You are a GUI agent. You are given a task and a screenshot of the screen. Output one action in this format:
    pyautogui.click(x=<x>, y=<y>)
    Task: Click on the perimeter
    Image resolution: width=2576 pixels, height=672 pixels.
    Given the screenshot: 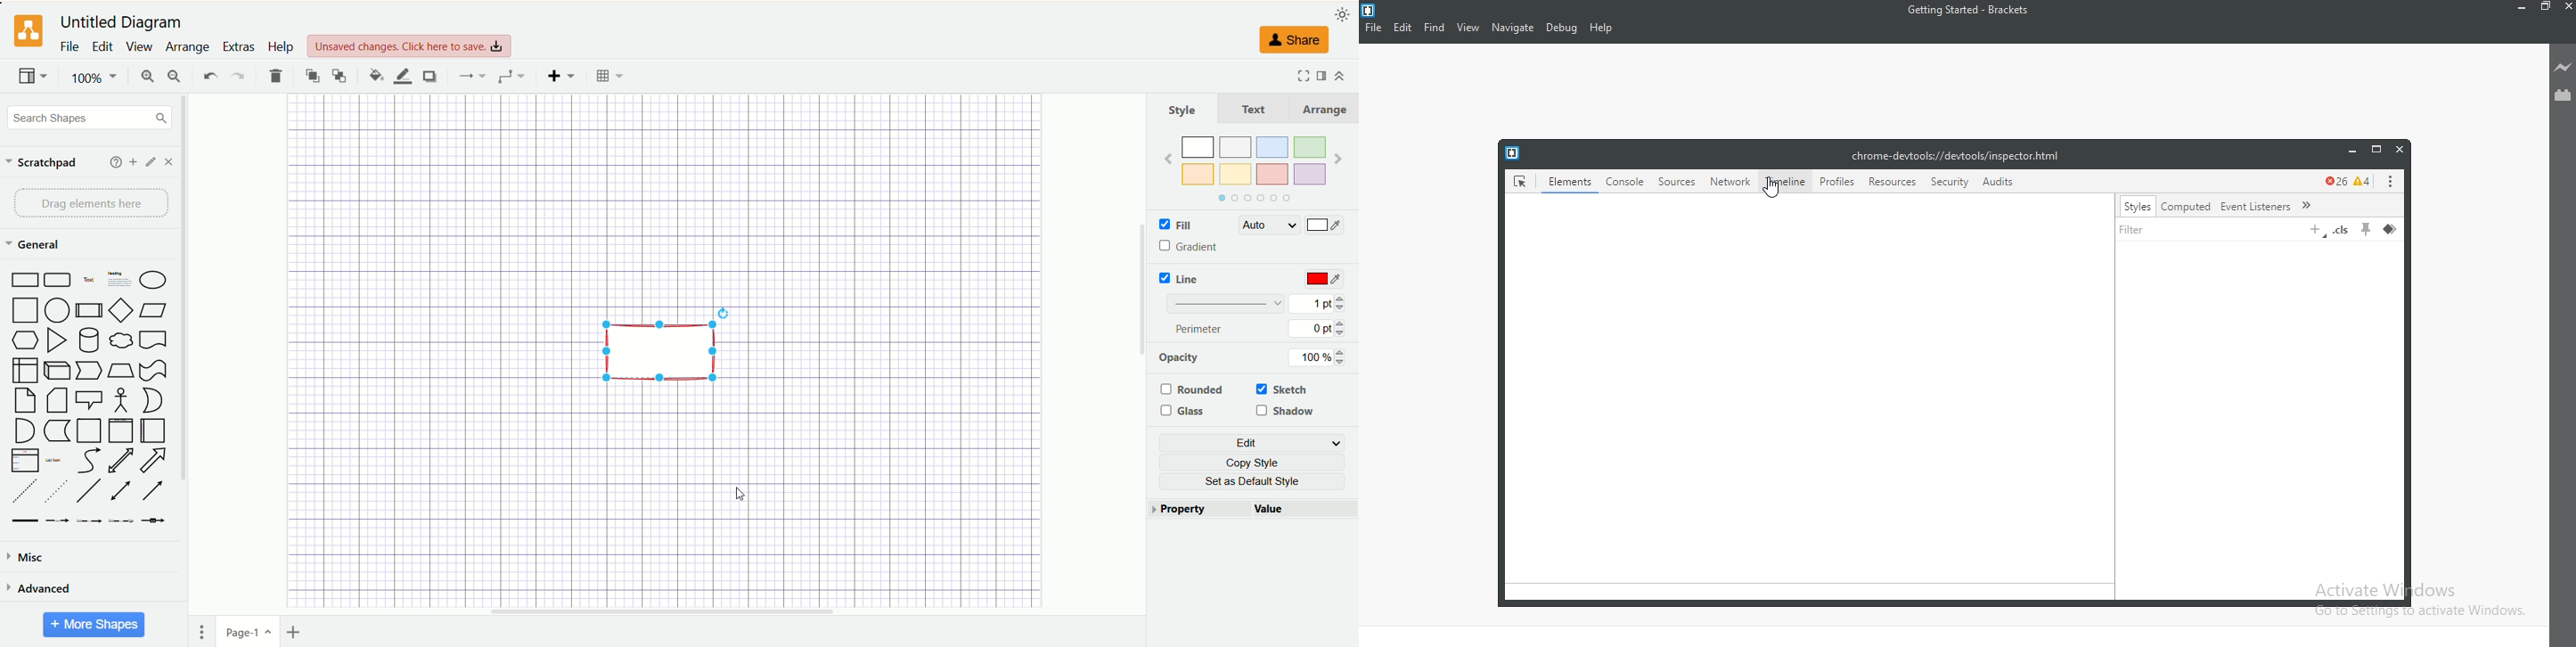 What is the action you would take?
    pyautogui.click(x=1200, y=330)
    